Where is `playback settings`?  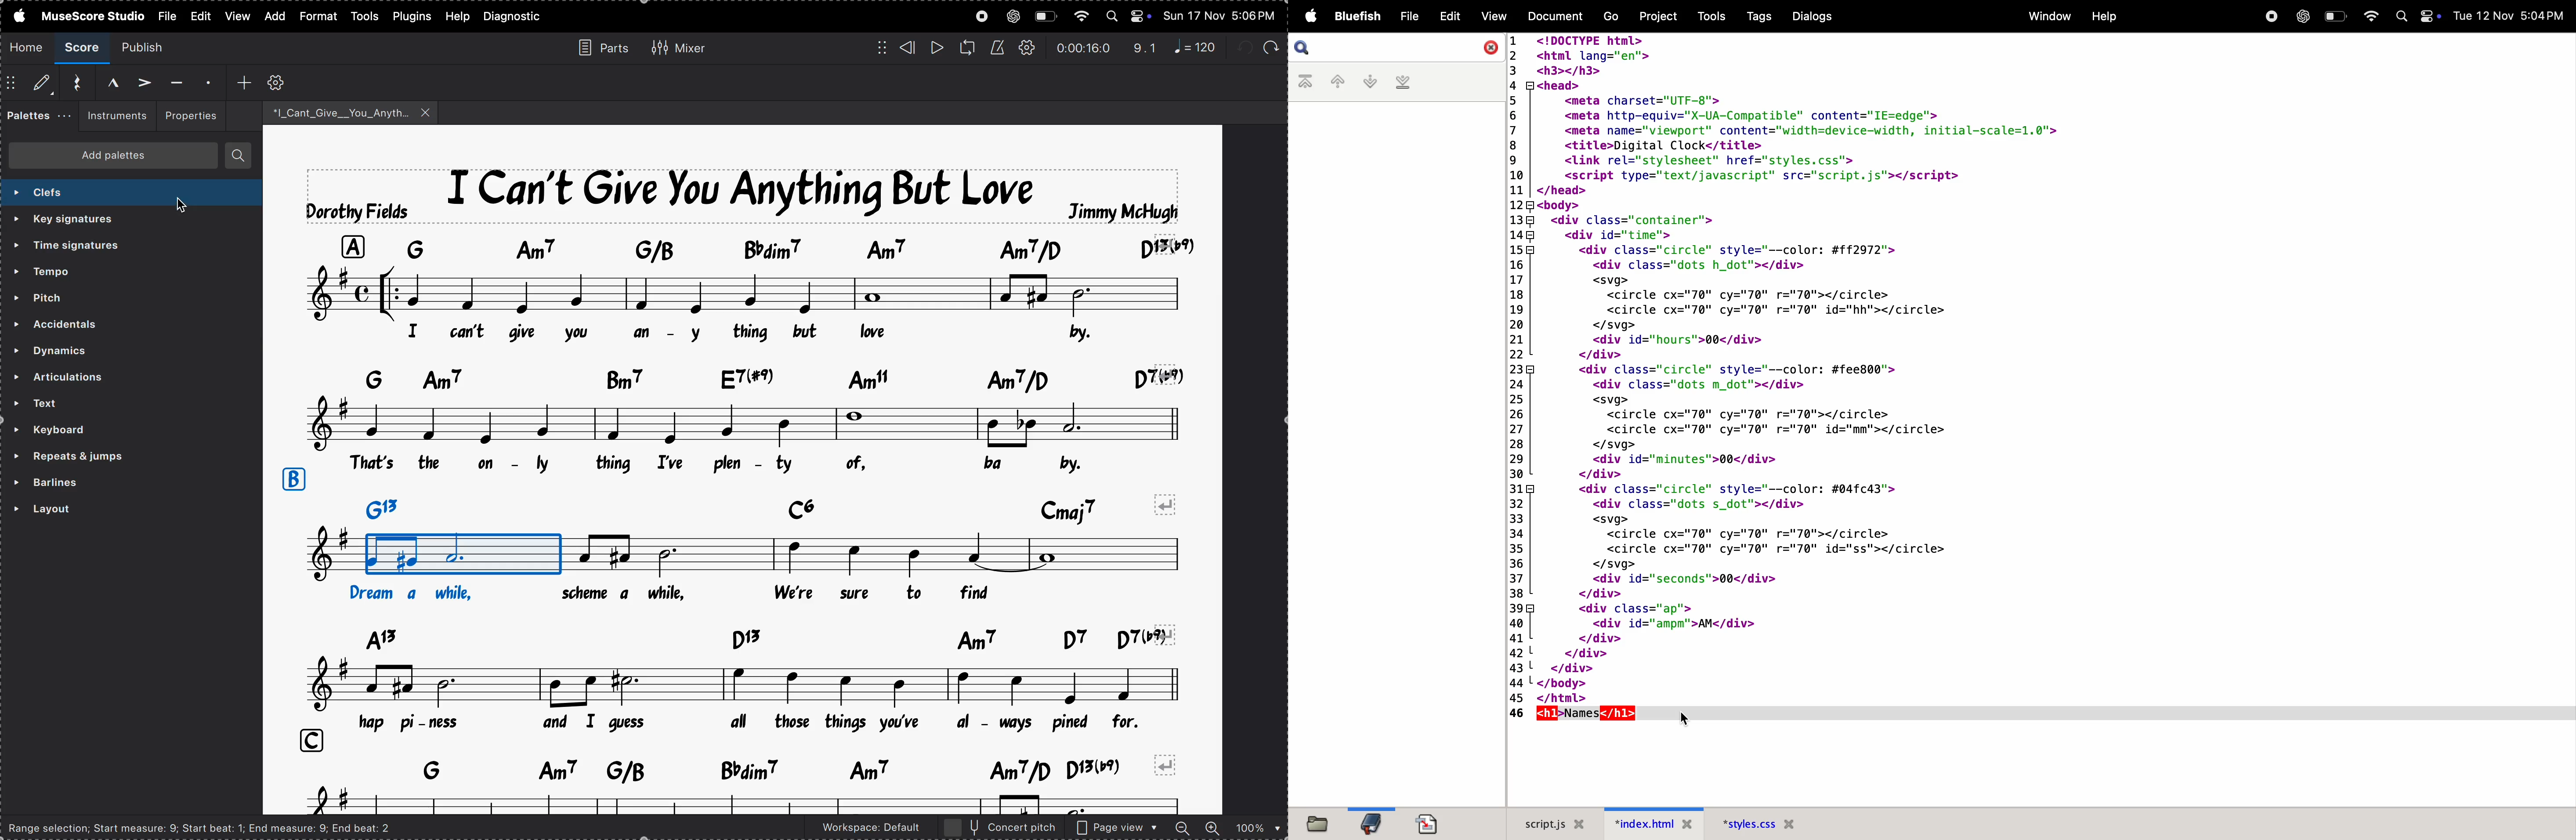 playback settings is located at coordinates (1028, 48).